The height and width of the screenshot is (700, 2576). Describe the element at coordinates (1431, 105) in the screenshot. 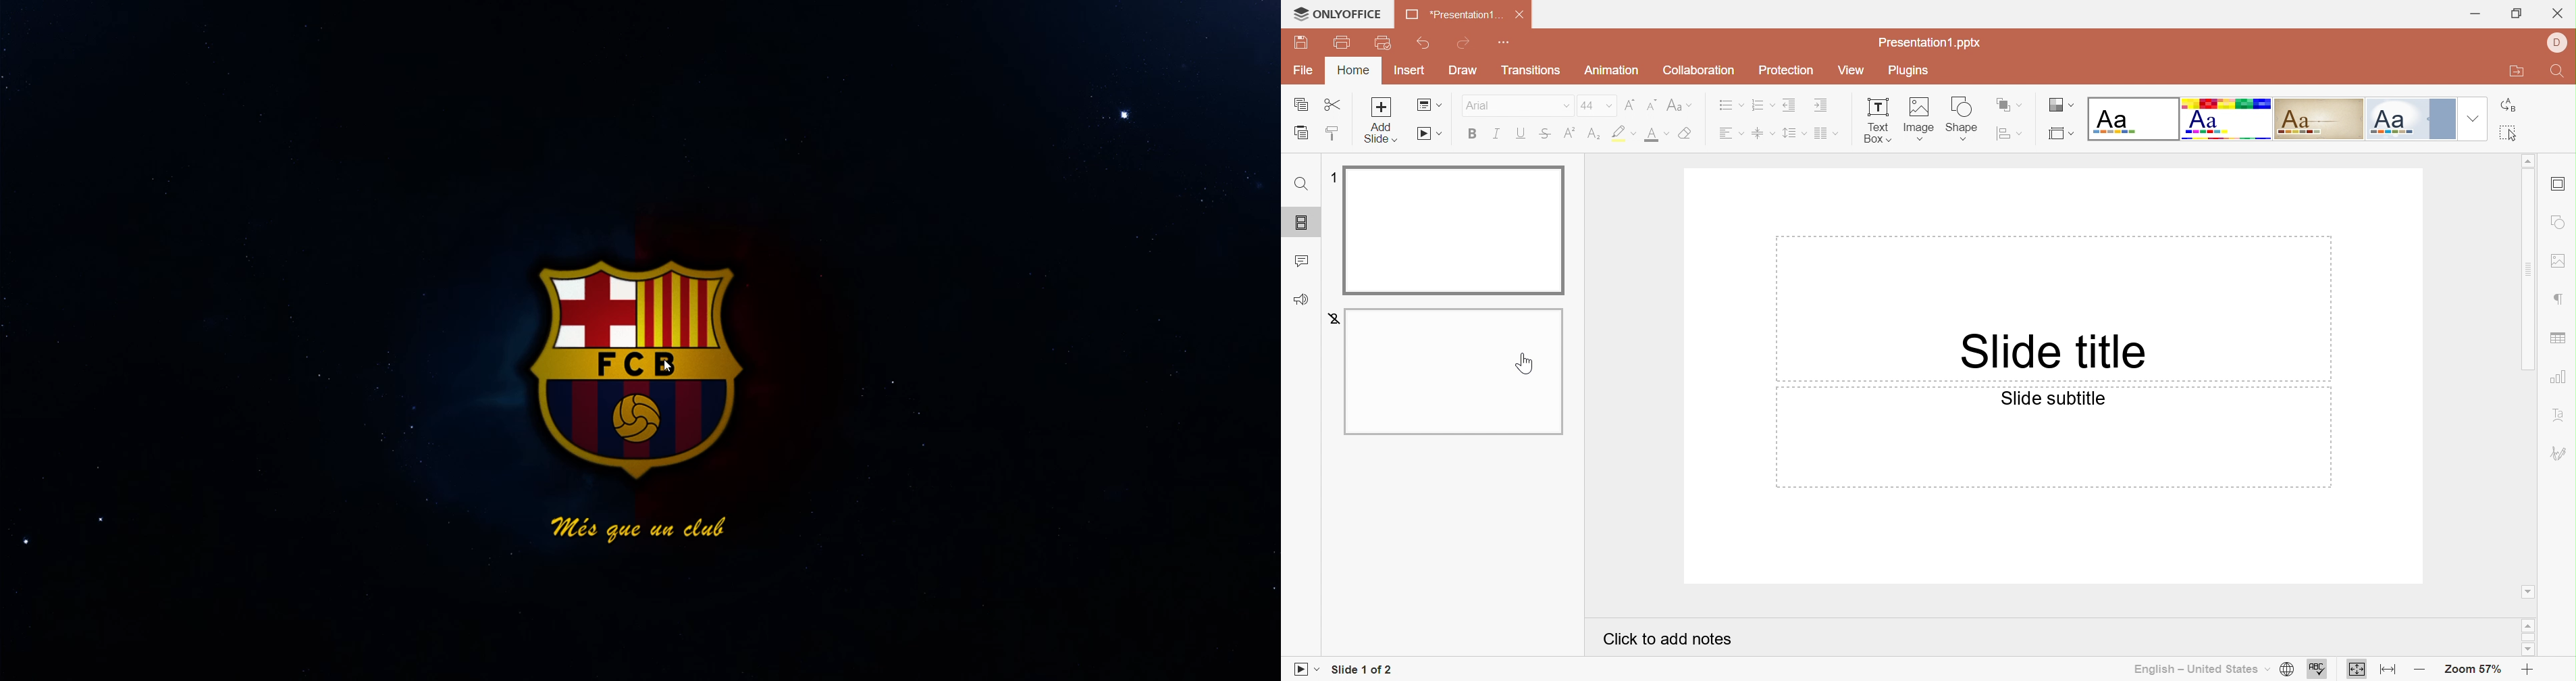

I see `Change slide layout` at that location.